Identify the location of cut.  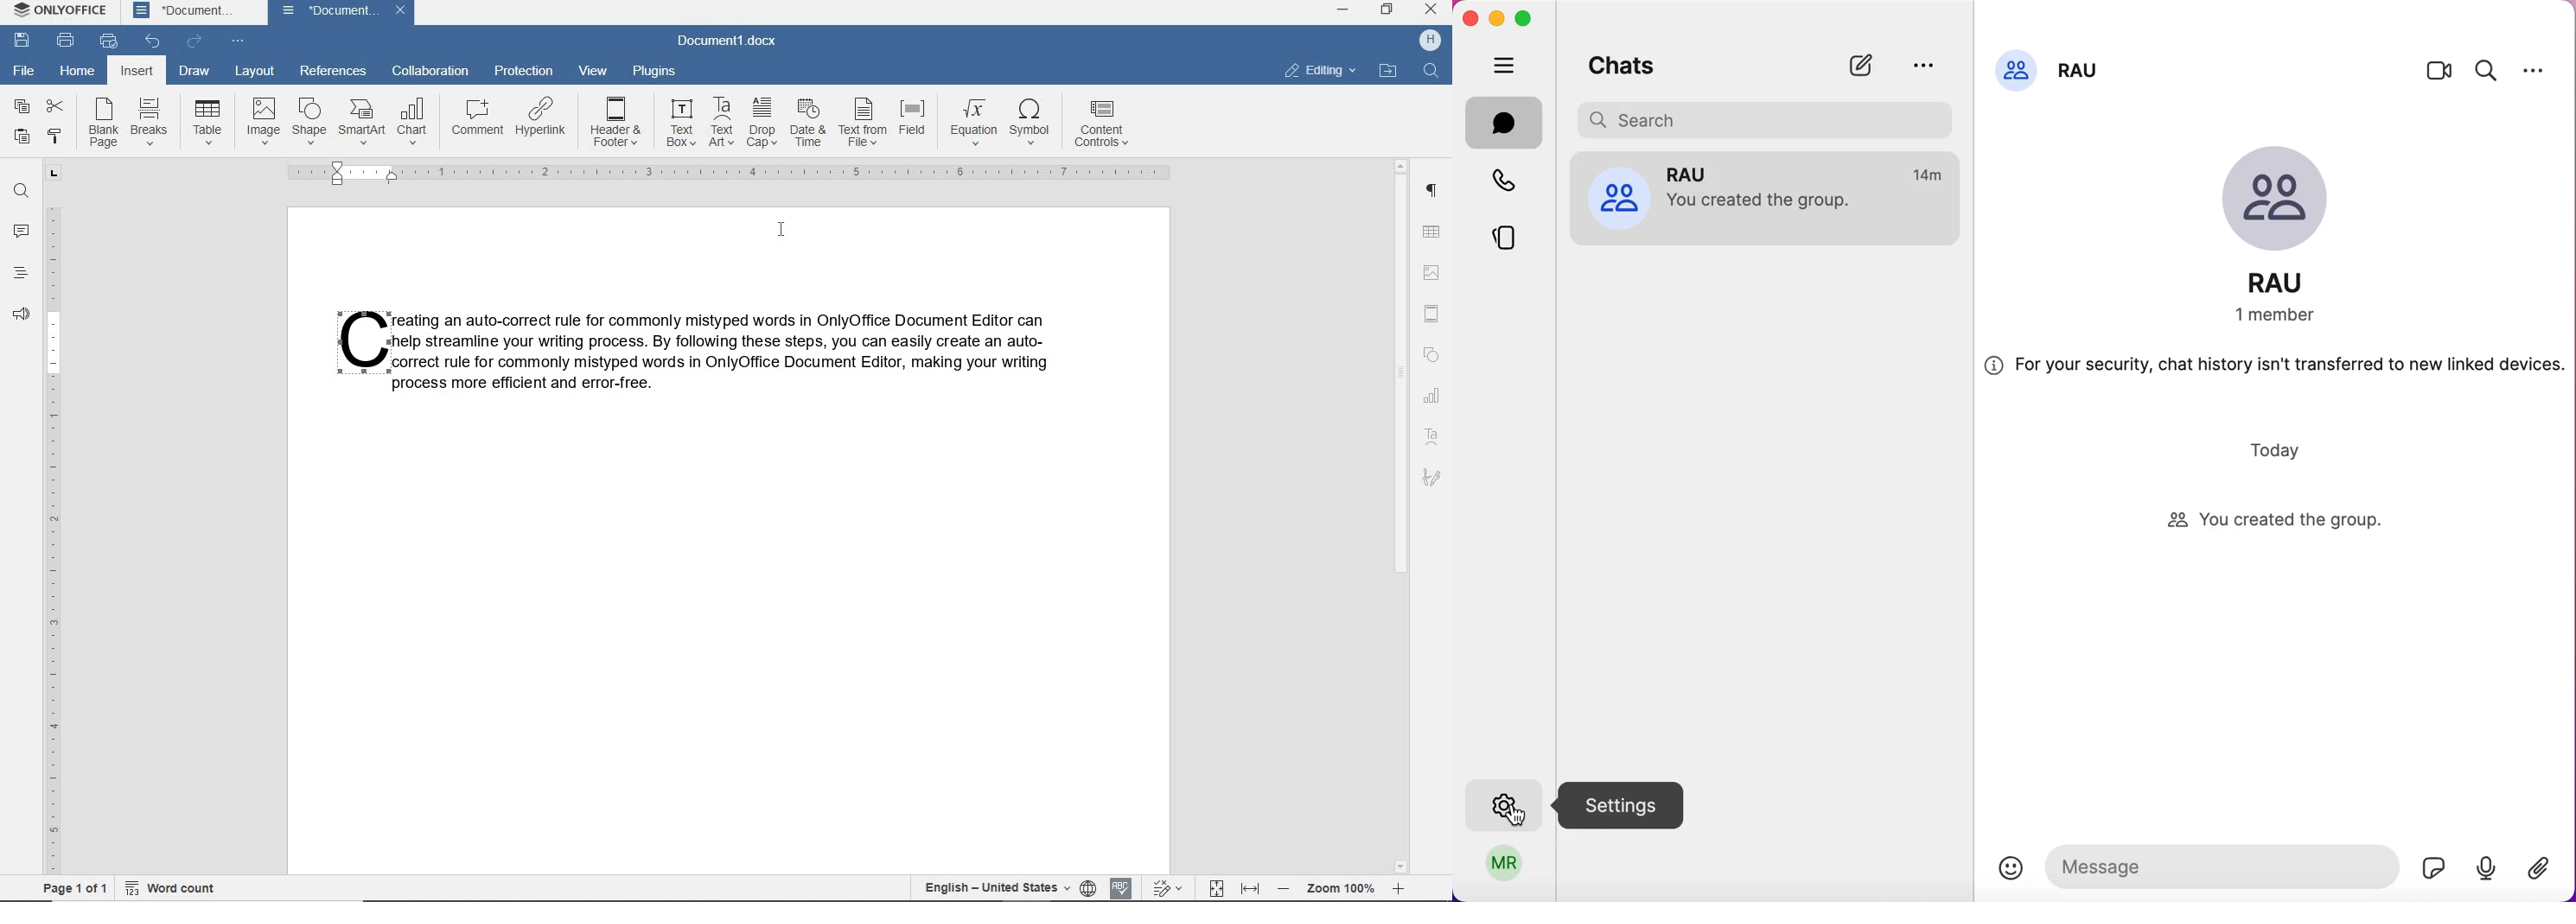
(53, 108).